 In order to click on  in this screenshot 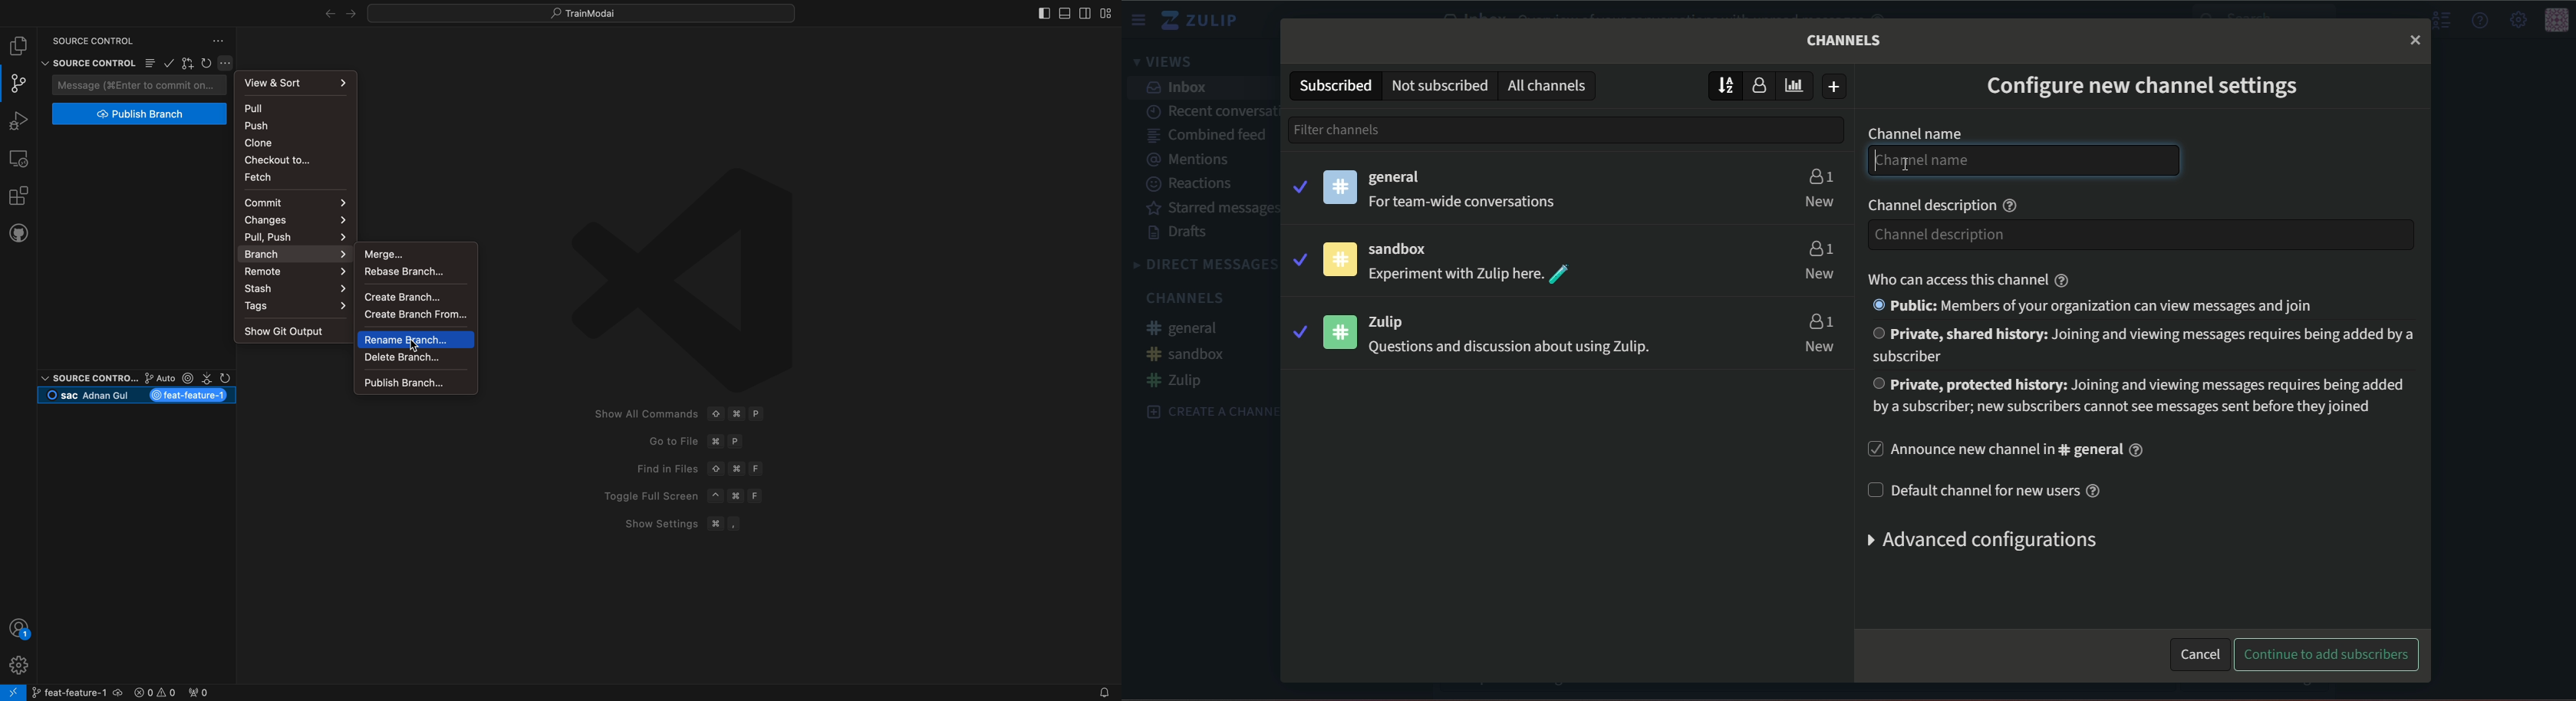, I will do `click(418, 340)`.